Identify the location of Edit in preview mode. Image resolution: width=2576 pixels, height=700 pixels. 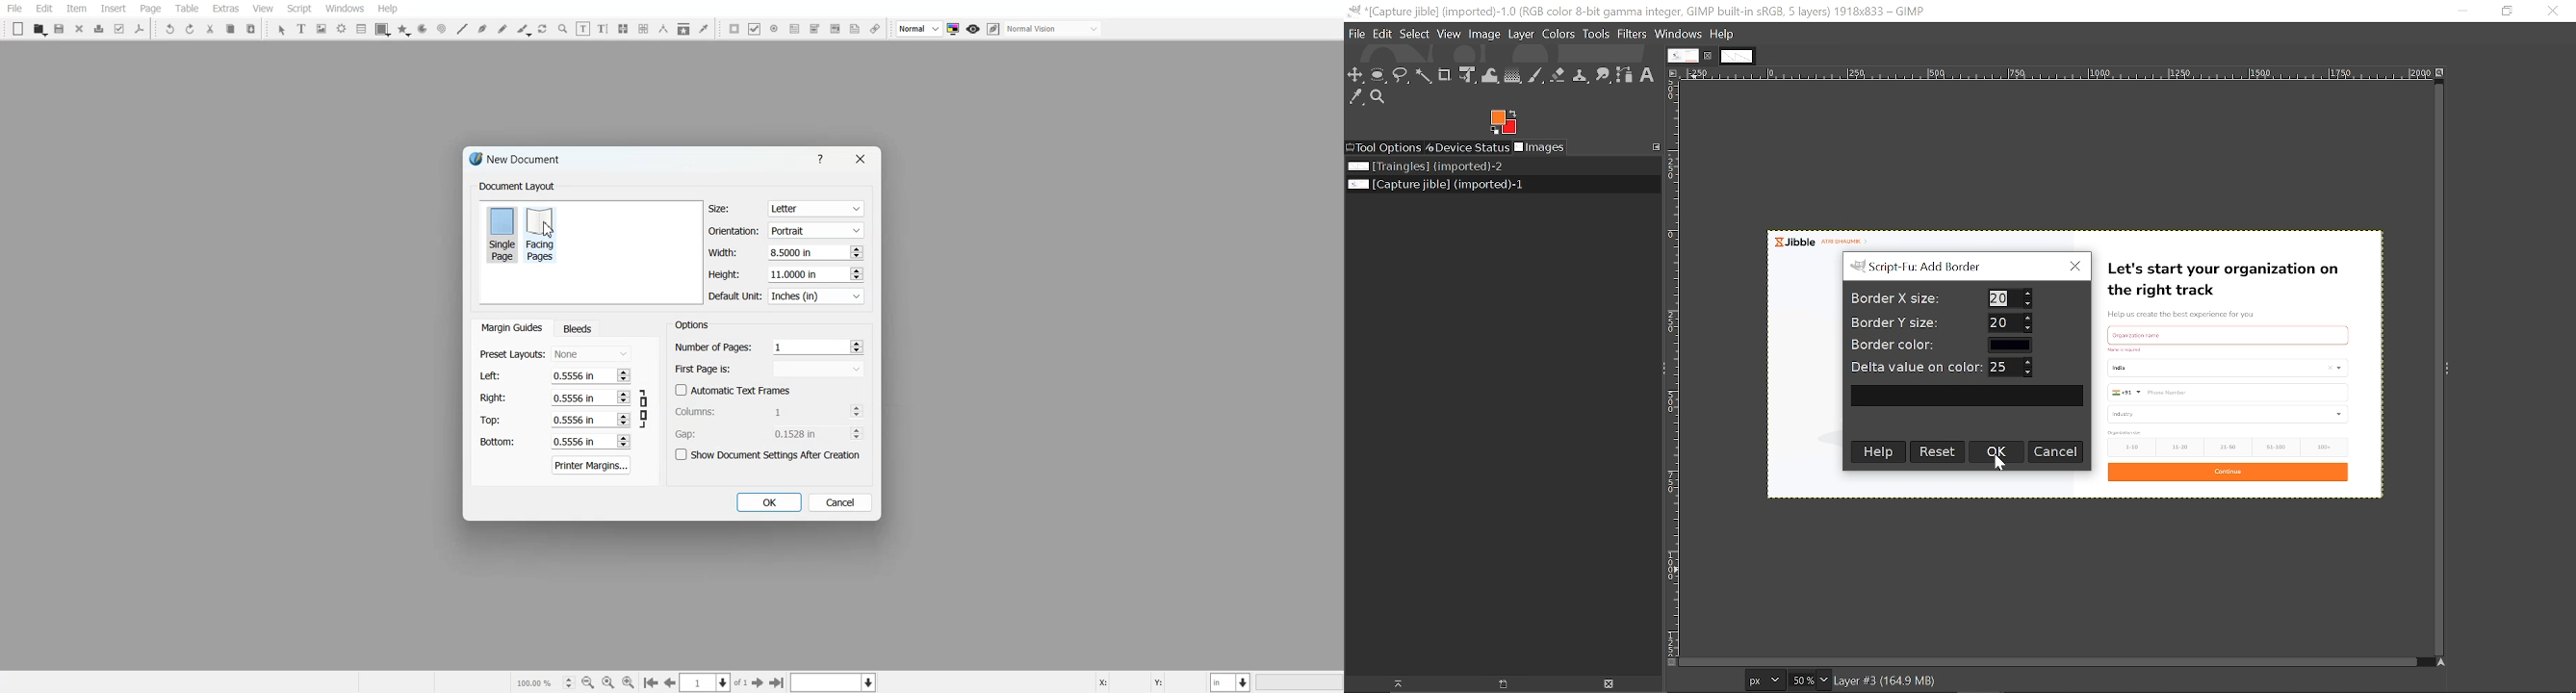
(994, 29).